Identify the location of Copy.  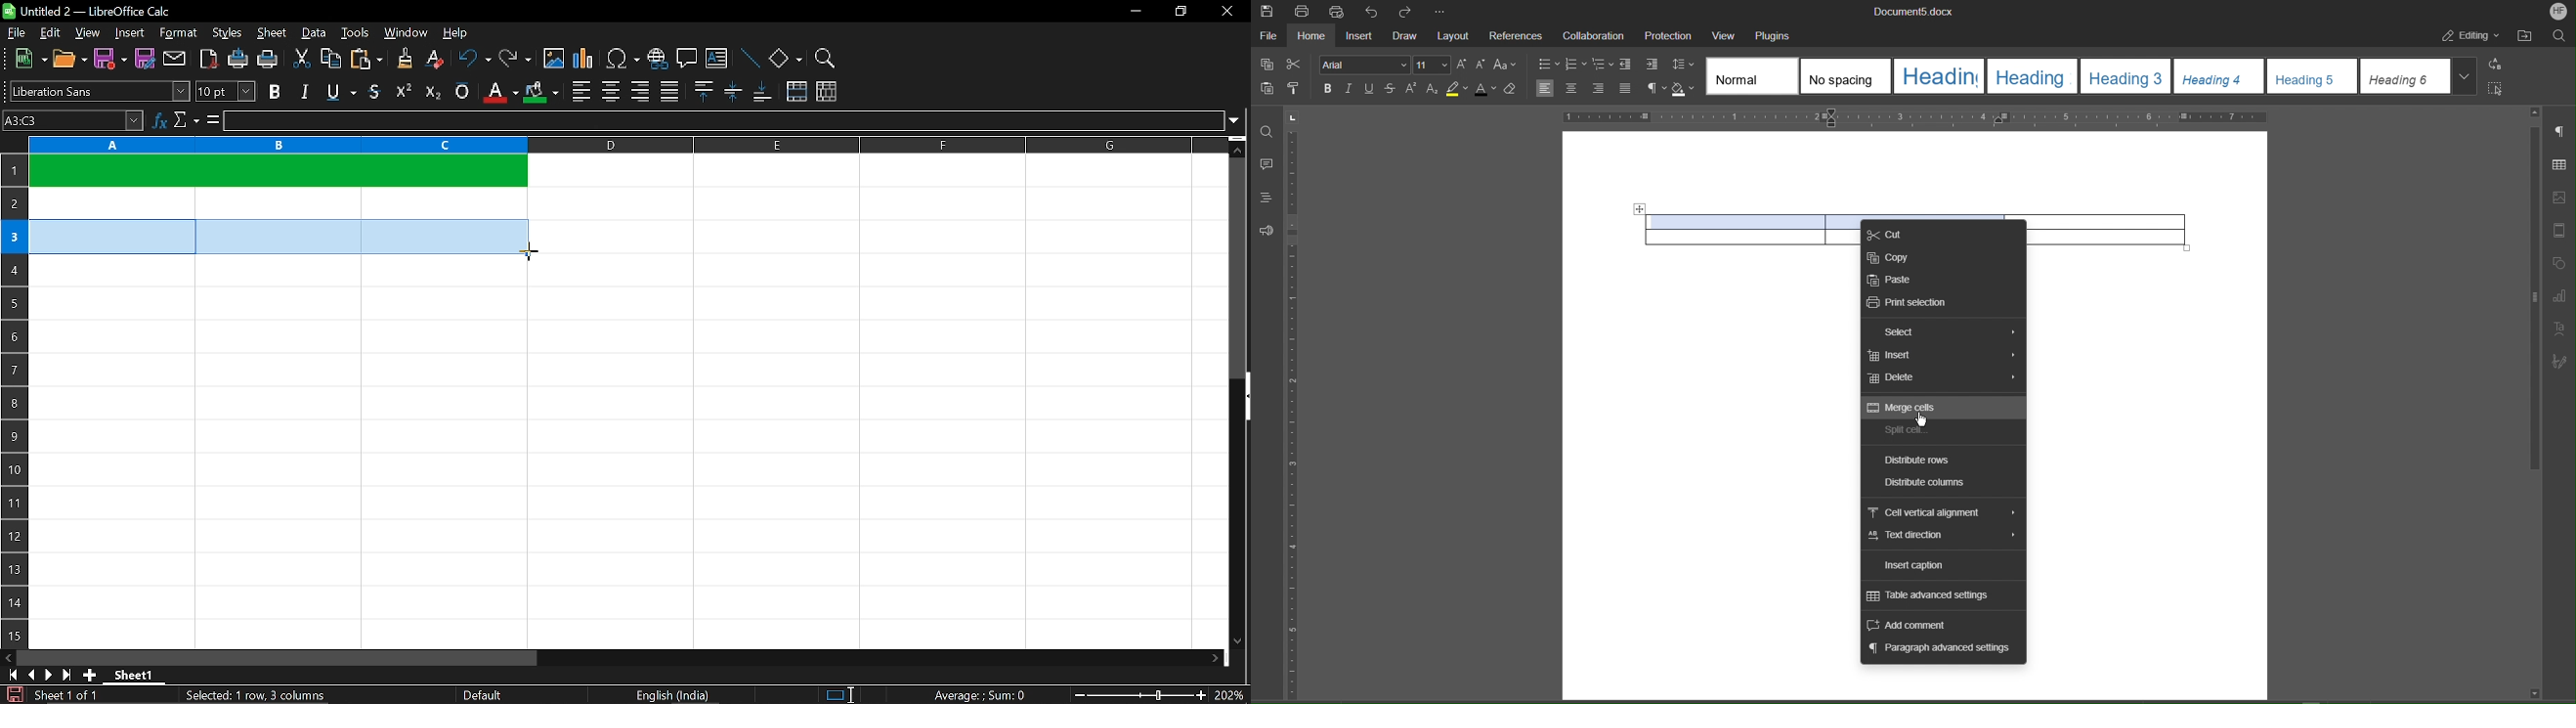
(1885, 257).